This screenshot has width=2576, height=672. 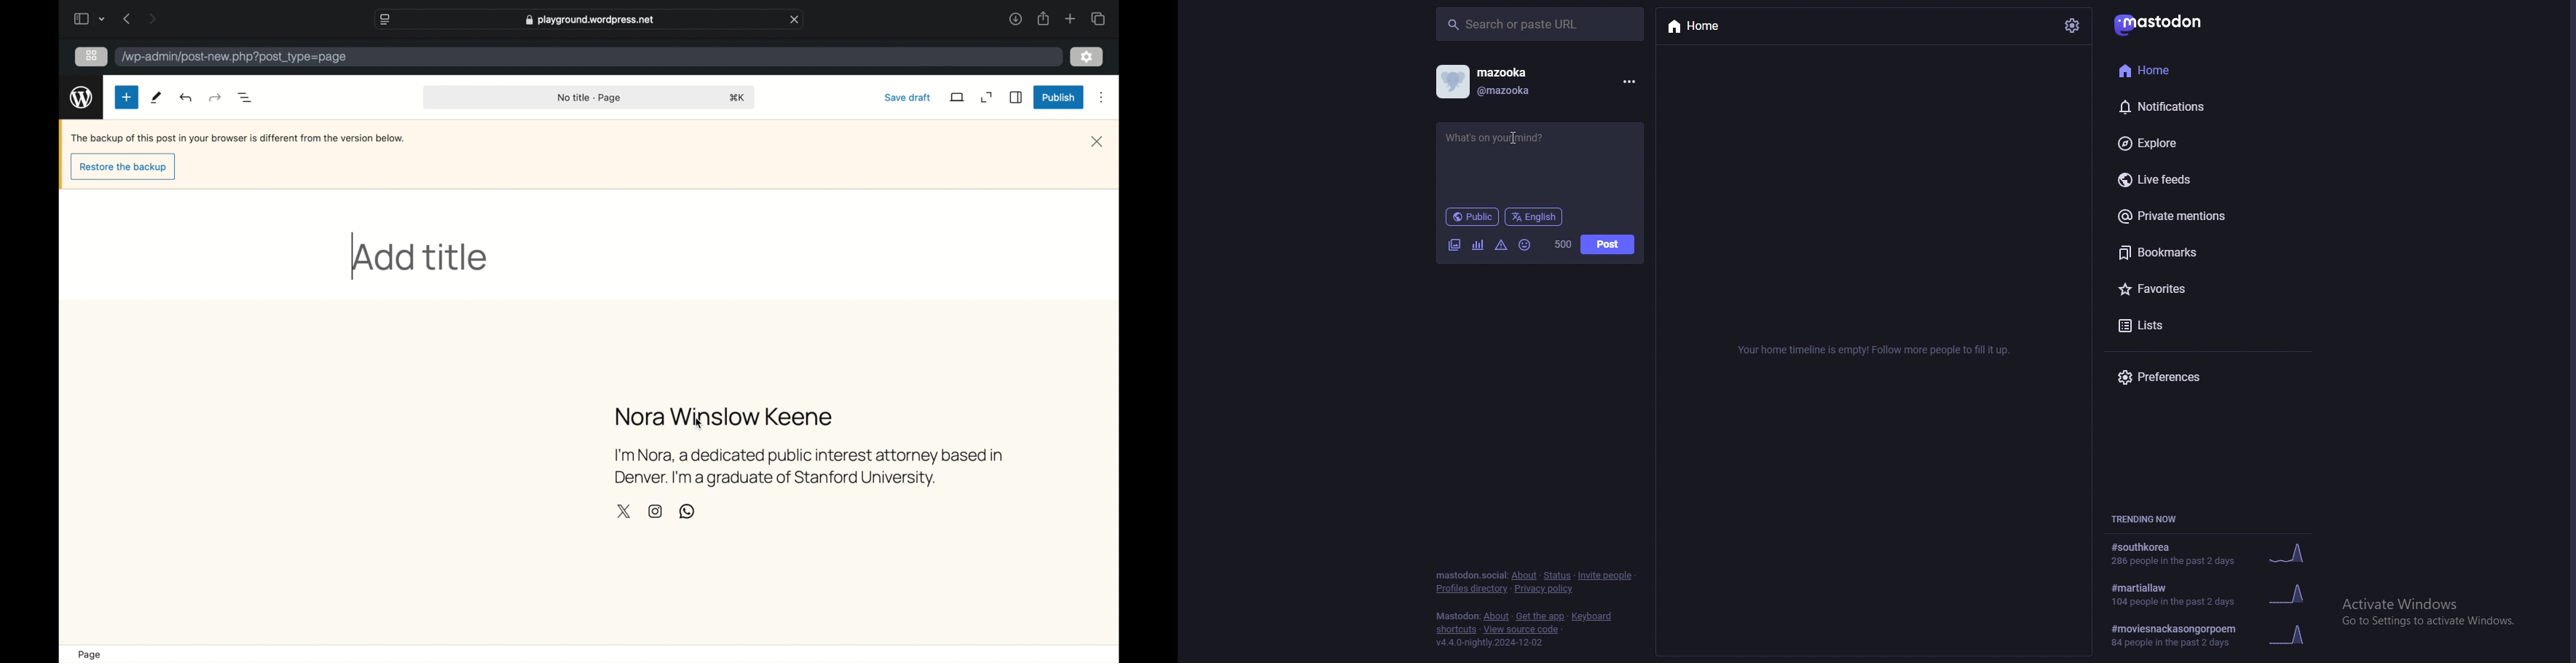 What do you see at coordinates (1516, 140) in the screenshot?
I see `Ibeam cursor` at bounding box center [1516, 140].